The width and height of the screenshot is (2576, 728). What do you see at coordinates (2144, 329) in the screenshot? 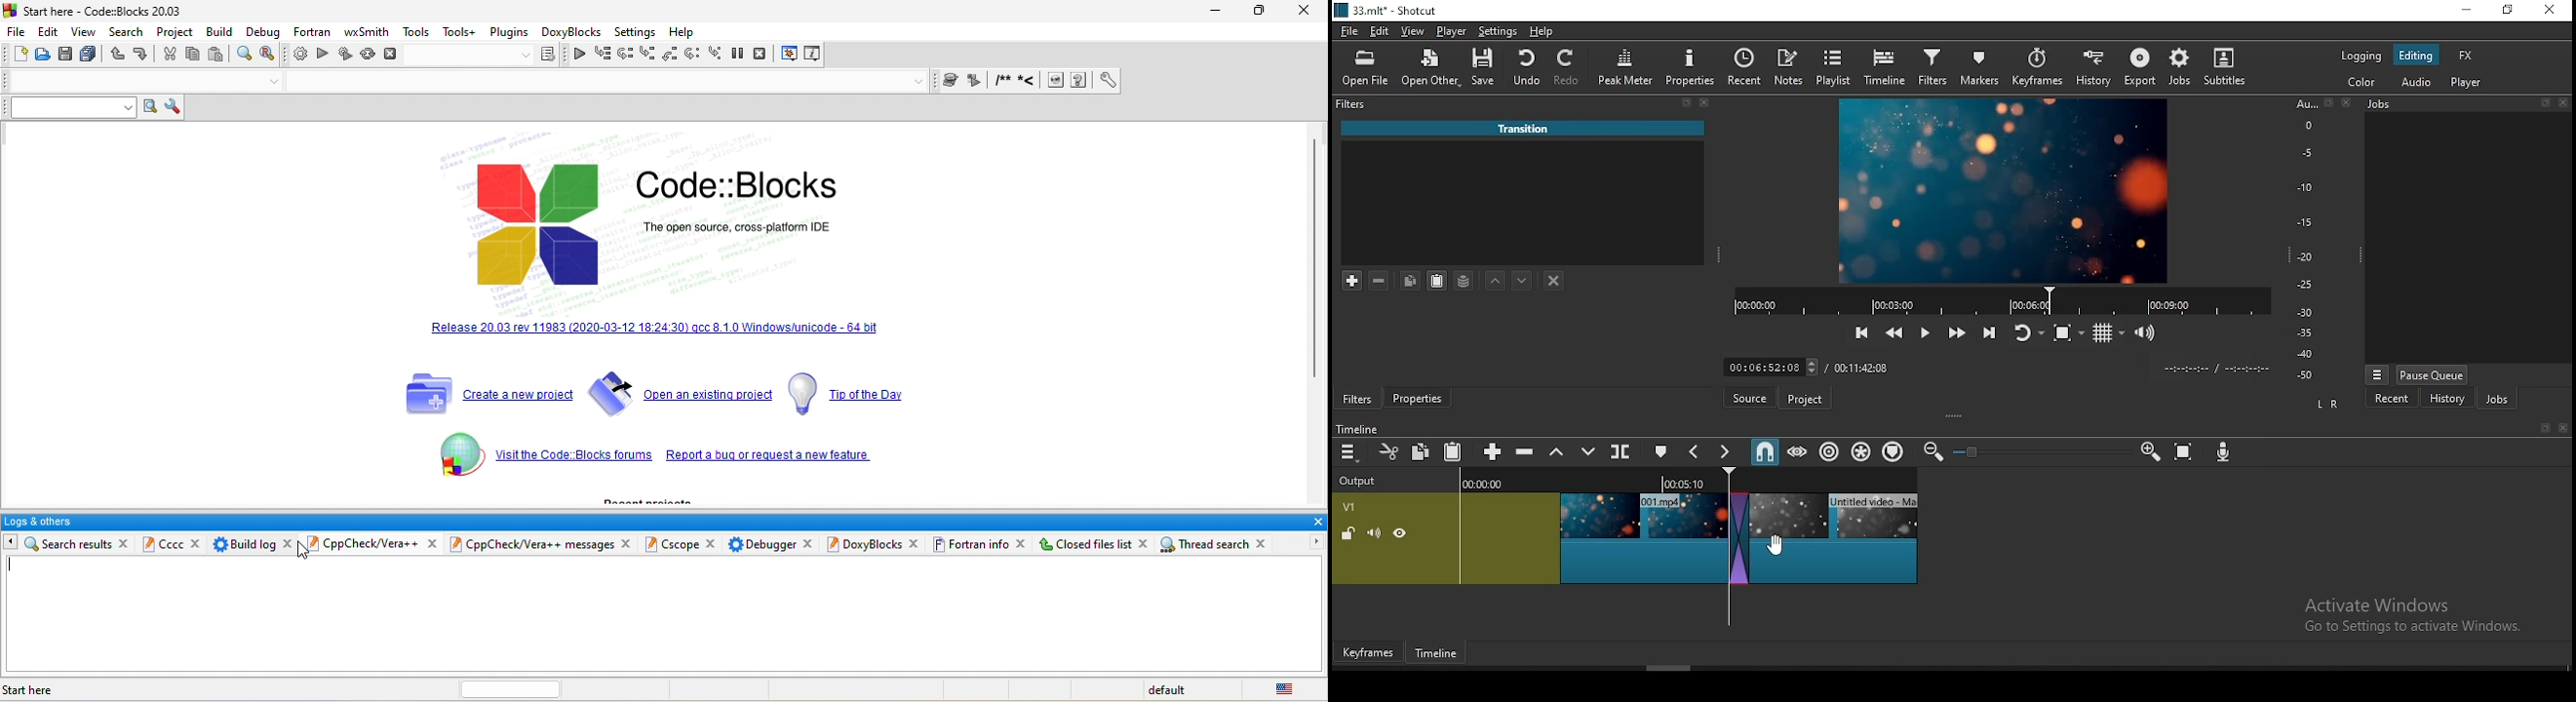
I see `show video volume control` at bounding box center [2144, 329].